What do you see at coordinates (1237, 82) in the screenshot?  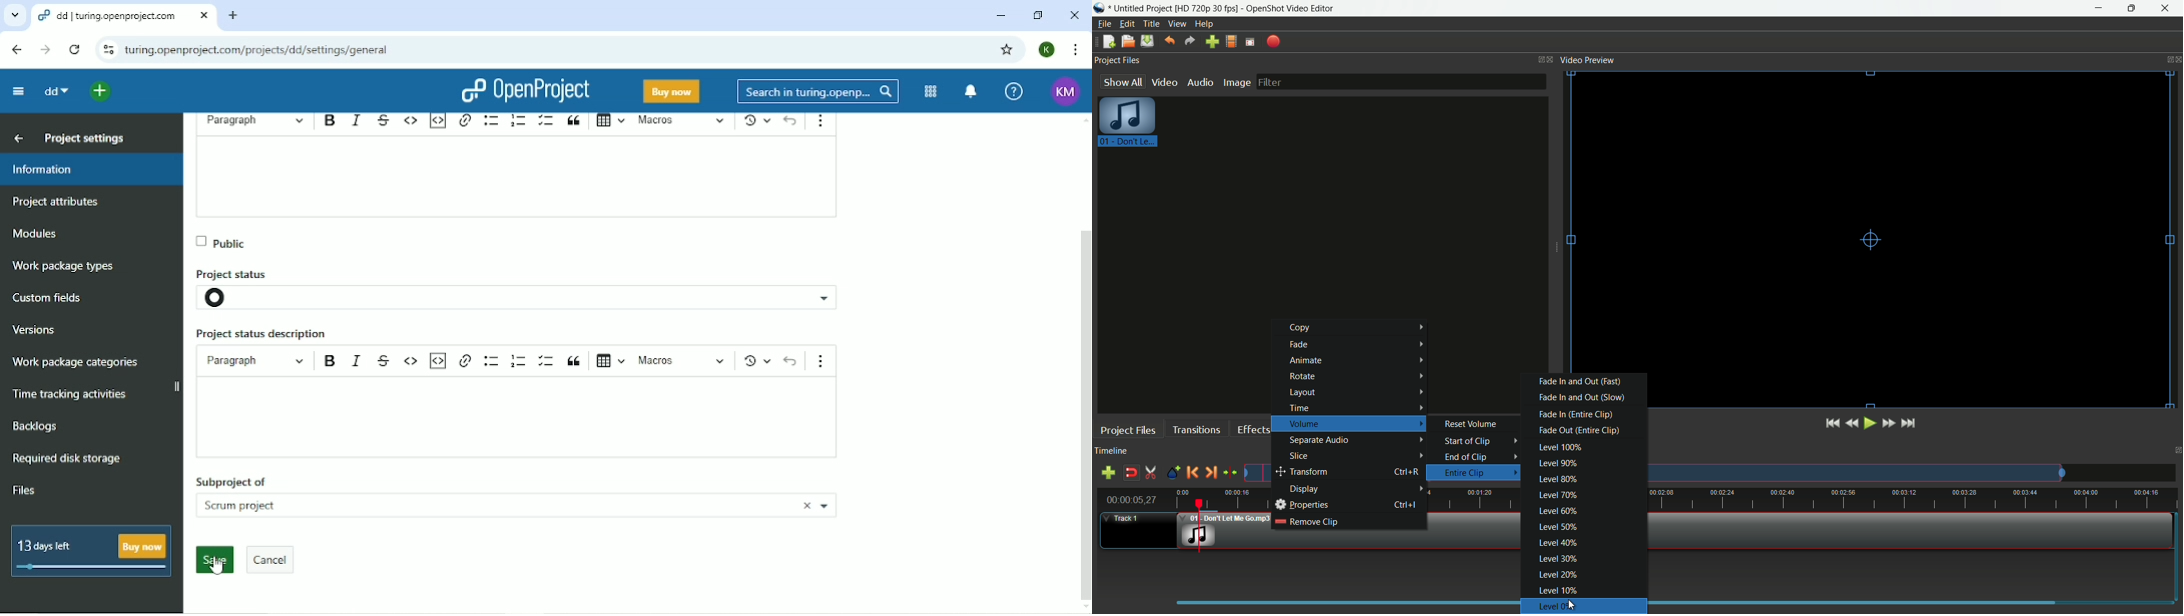 I see `image` at bounding box center [1237, 82].